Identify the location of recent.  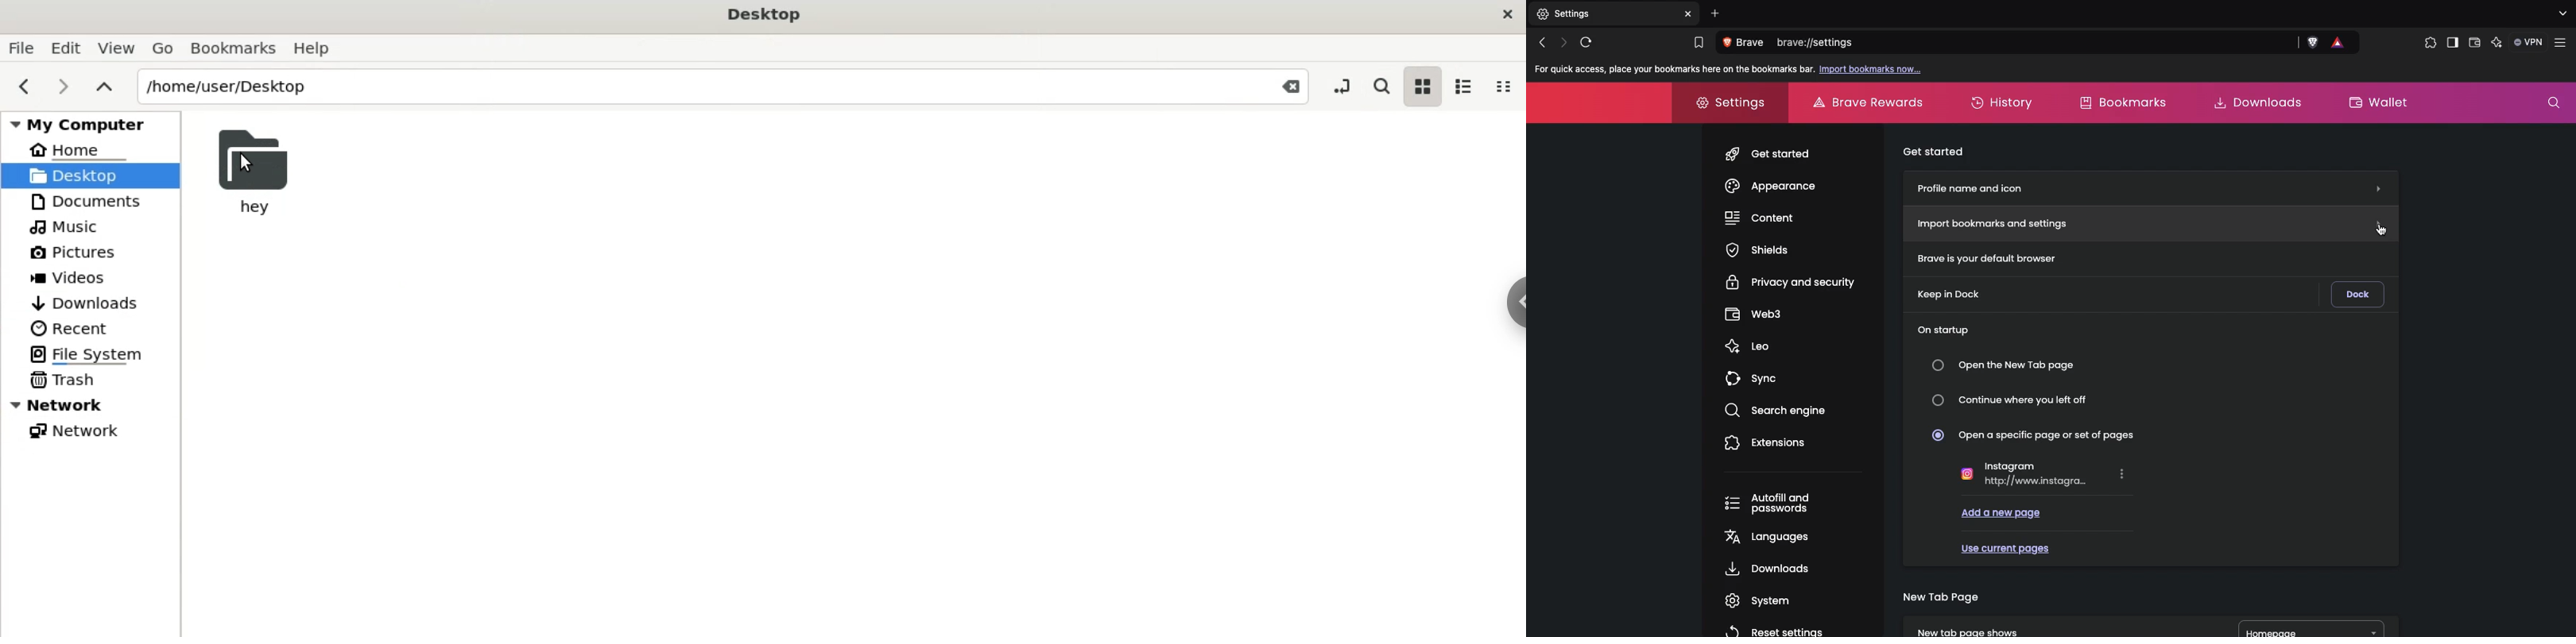
(68, 329).